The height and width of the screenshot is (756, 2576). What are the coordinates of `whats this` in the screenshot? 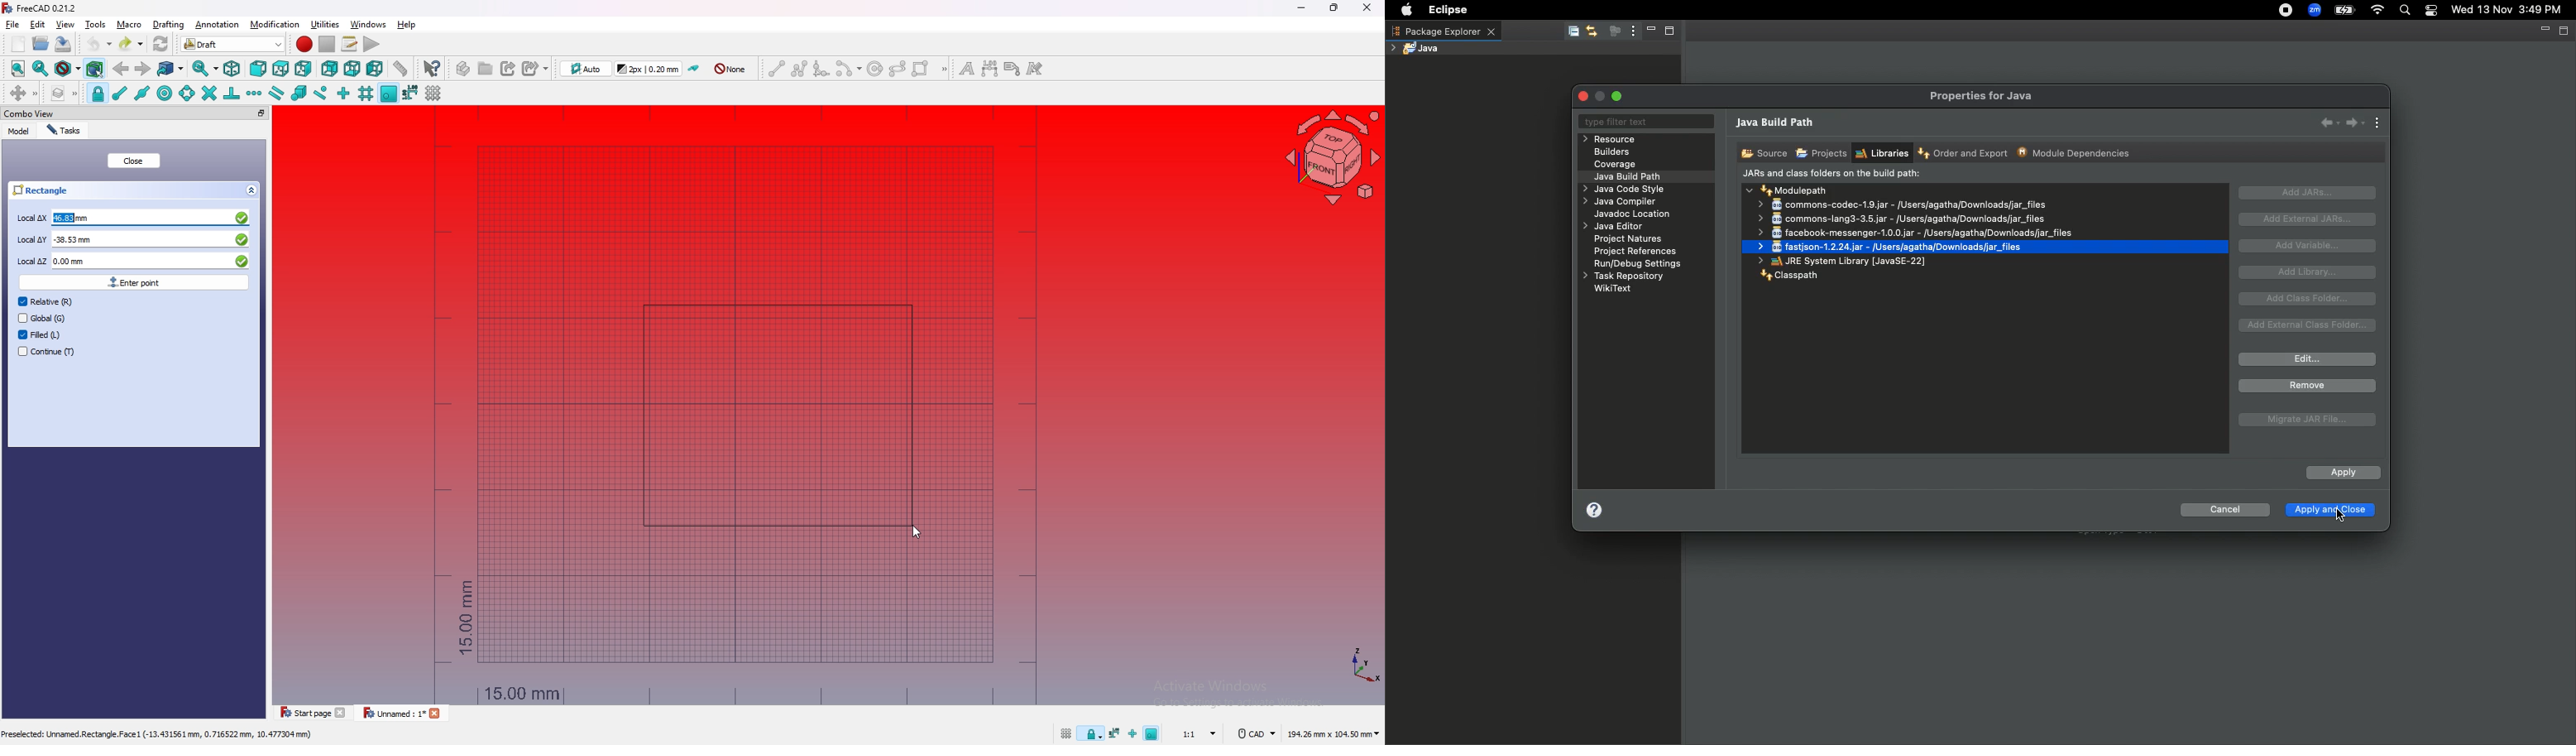 It's located at (432, 69).